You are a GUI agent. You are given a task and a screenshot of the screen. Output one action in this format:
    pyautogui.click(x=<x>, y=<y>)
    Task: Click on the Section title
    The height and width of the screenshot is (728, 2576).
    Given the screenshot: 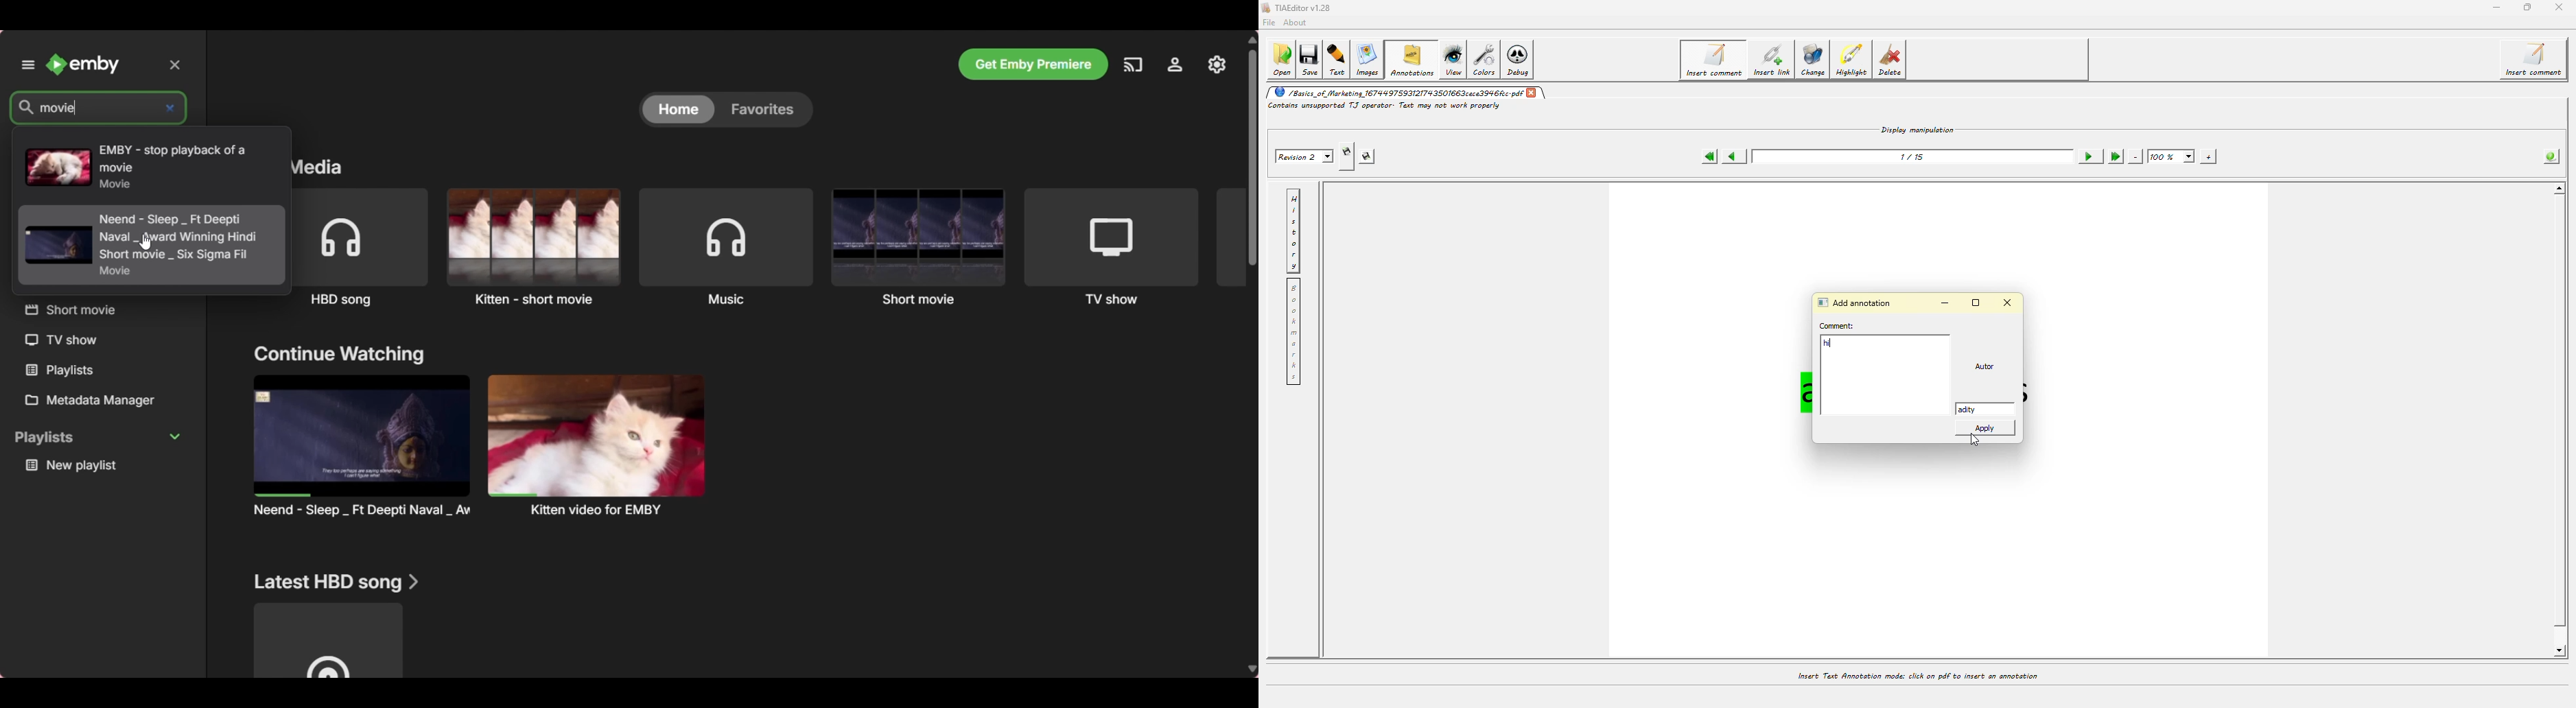 What is the action you would take?
    pyautogui.click(x=323, y=167)
    